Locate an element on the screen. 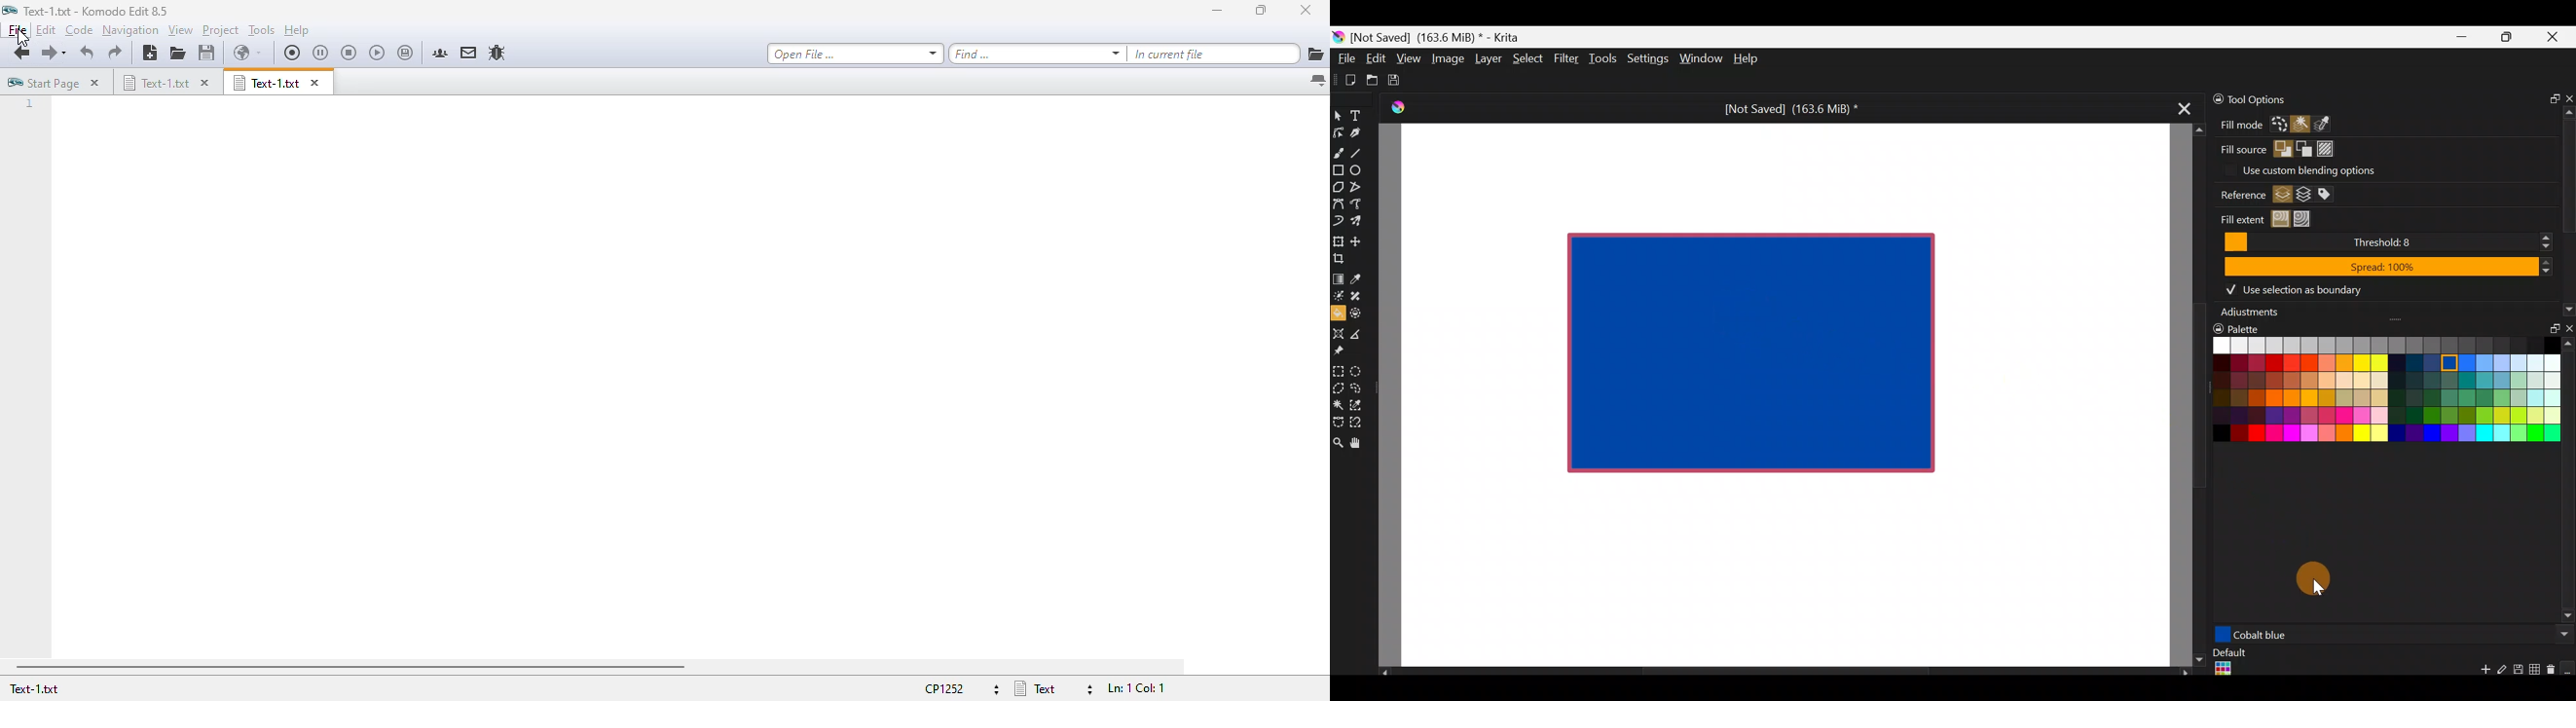 The image size is (2576, 728). Polygon tool is located at coordinates (1338, 187).